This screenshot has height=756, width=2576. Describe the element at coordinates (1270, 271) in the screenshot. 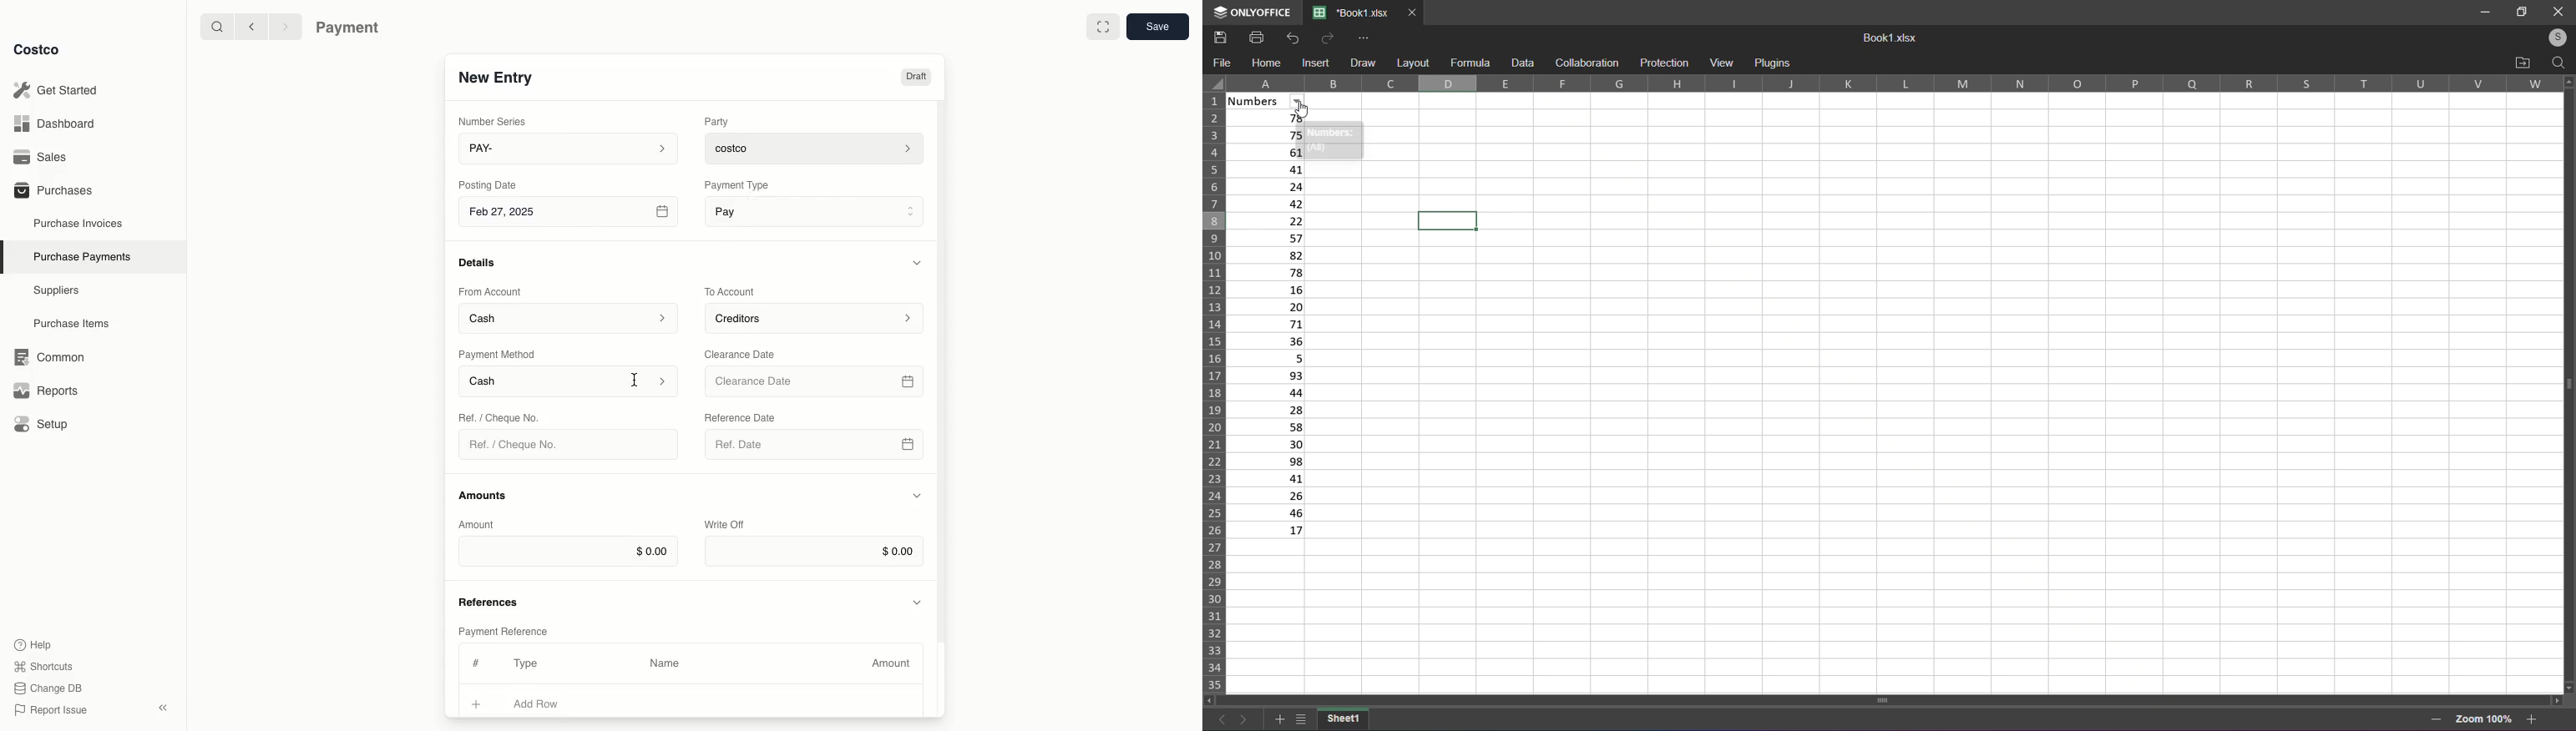

I see `78` at that location.